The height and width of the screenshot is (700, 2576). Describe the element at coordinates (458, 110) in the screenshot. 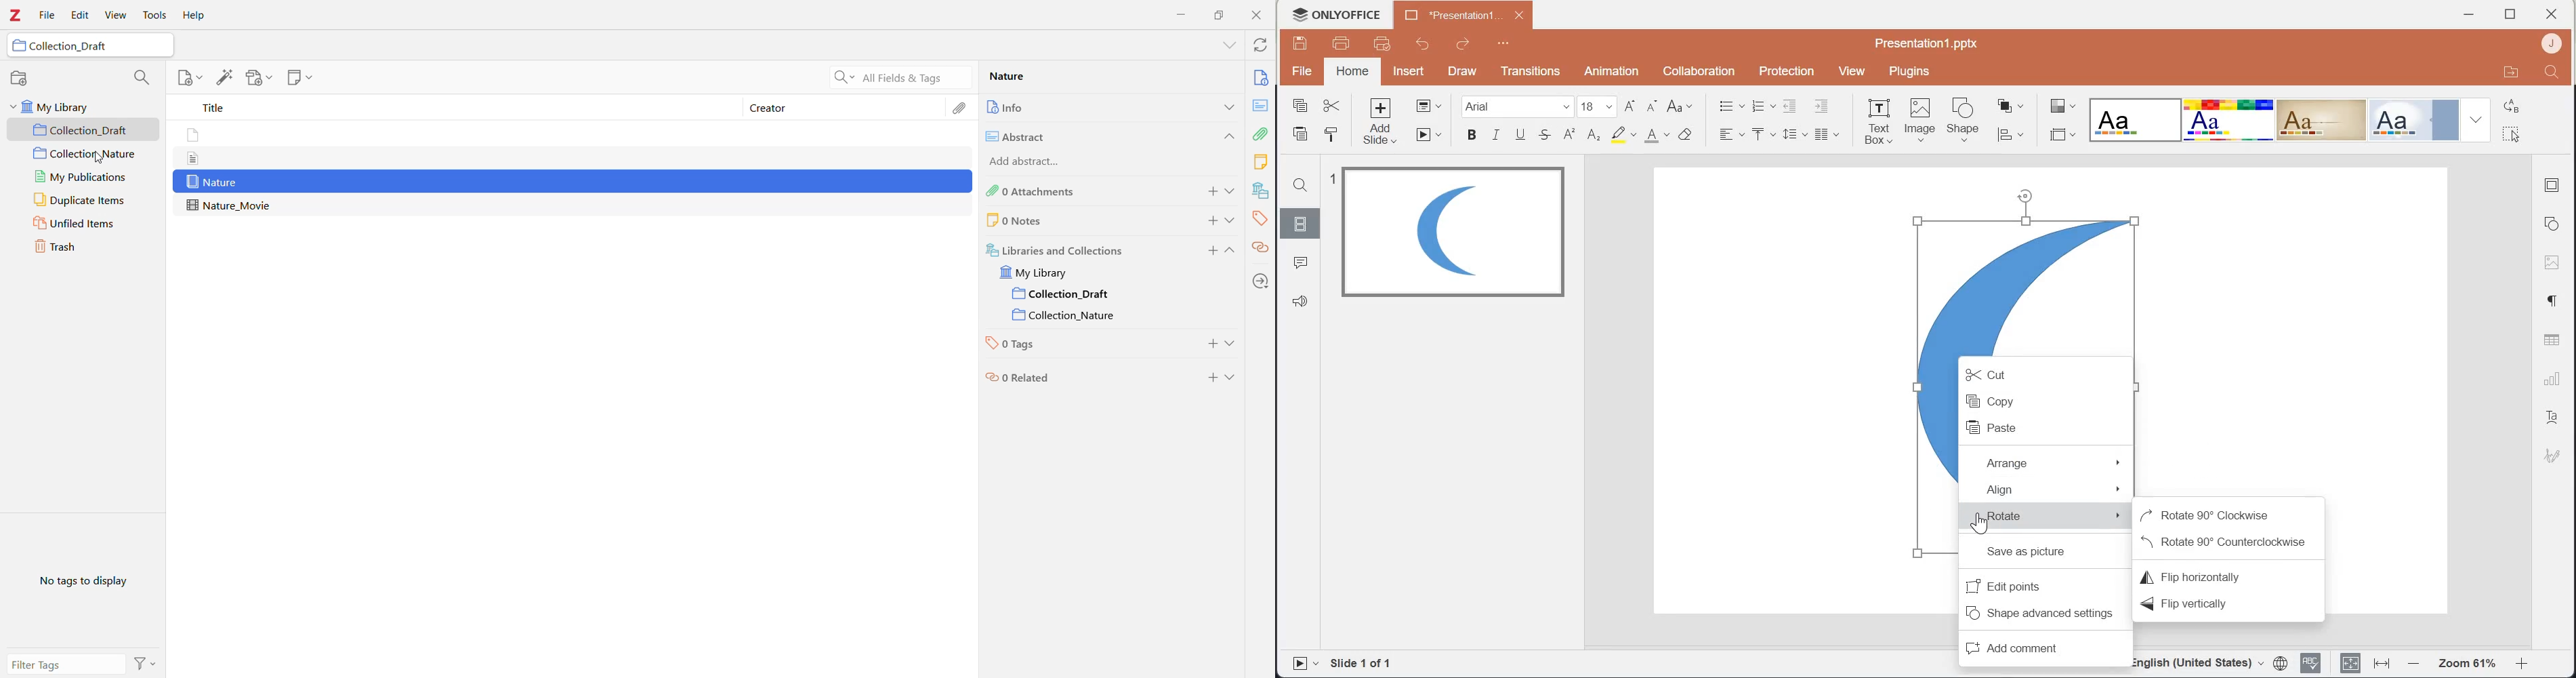

I see `Title` at that location.